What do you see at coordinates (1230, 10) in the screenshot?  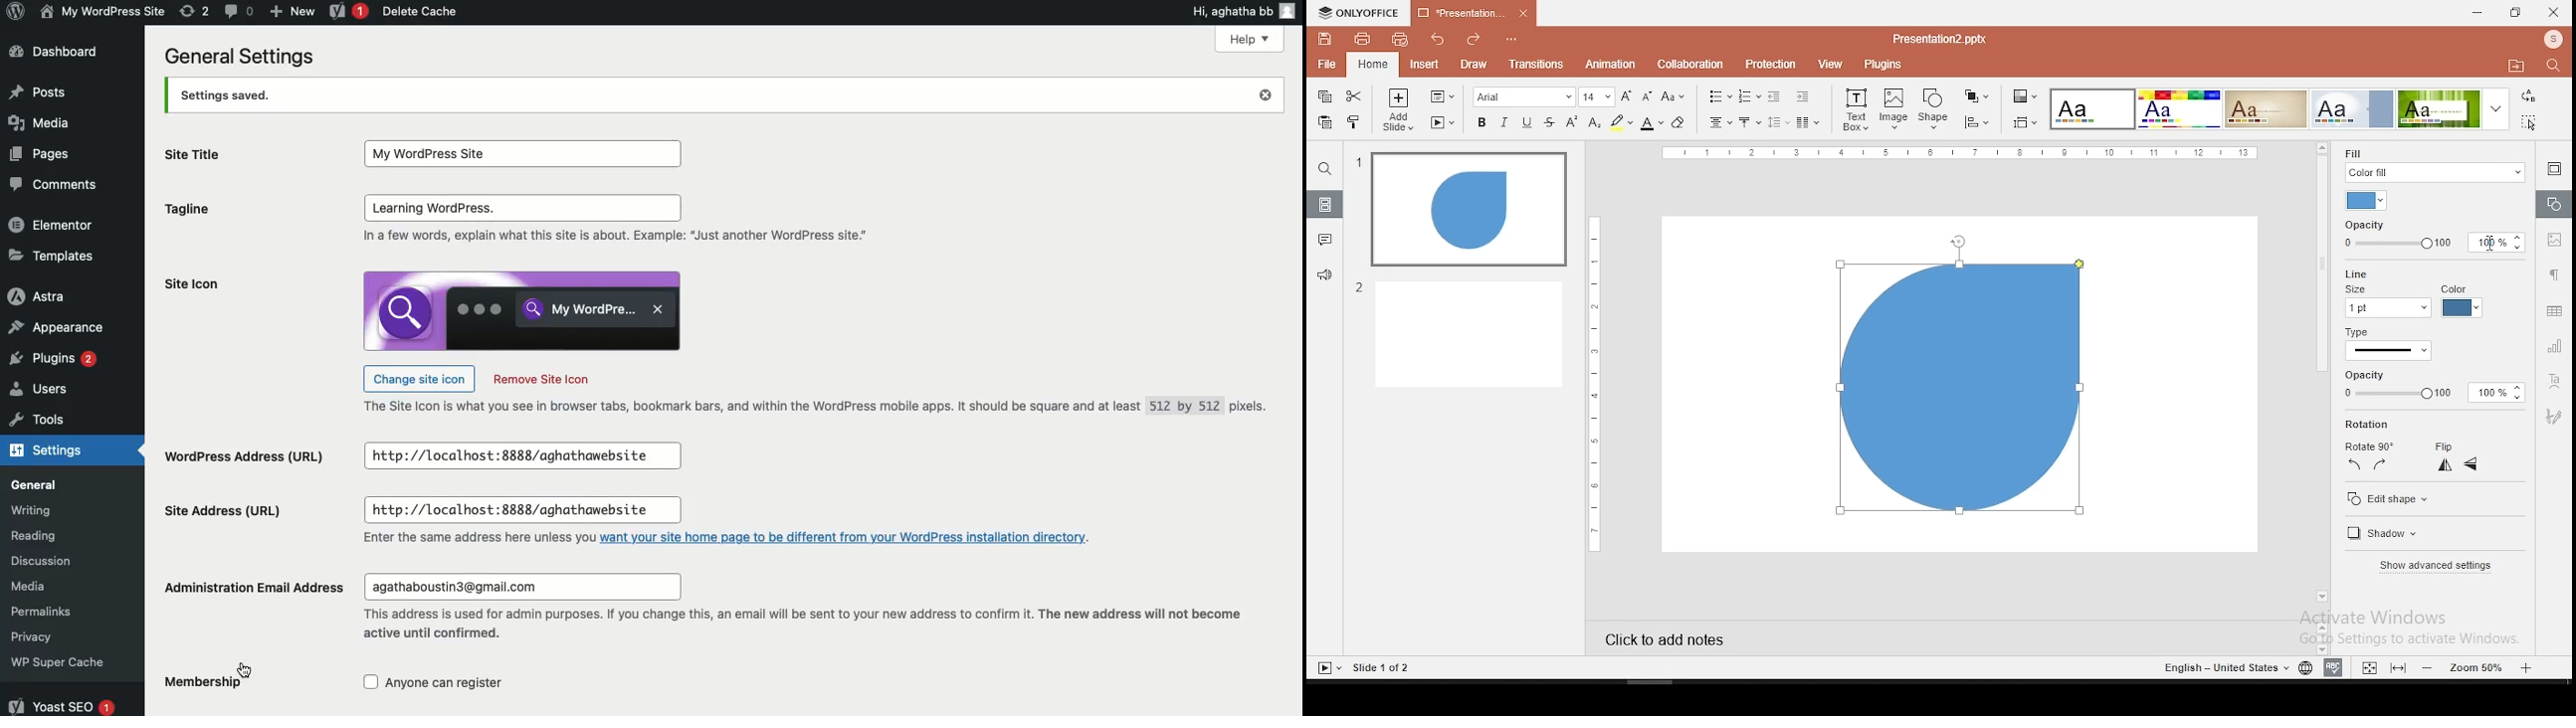 I see `Hi, agatha bb` at bounding box center [1230, 10].